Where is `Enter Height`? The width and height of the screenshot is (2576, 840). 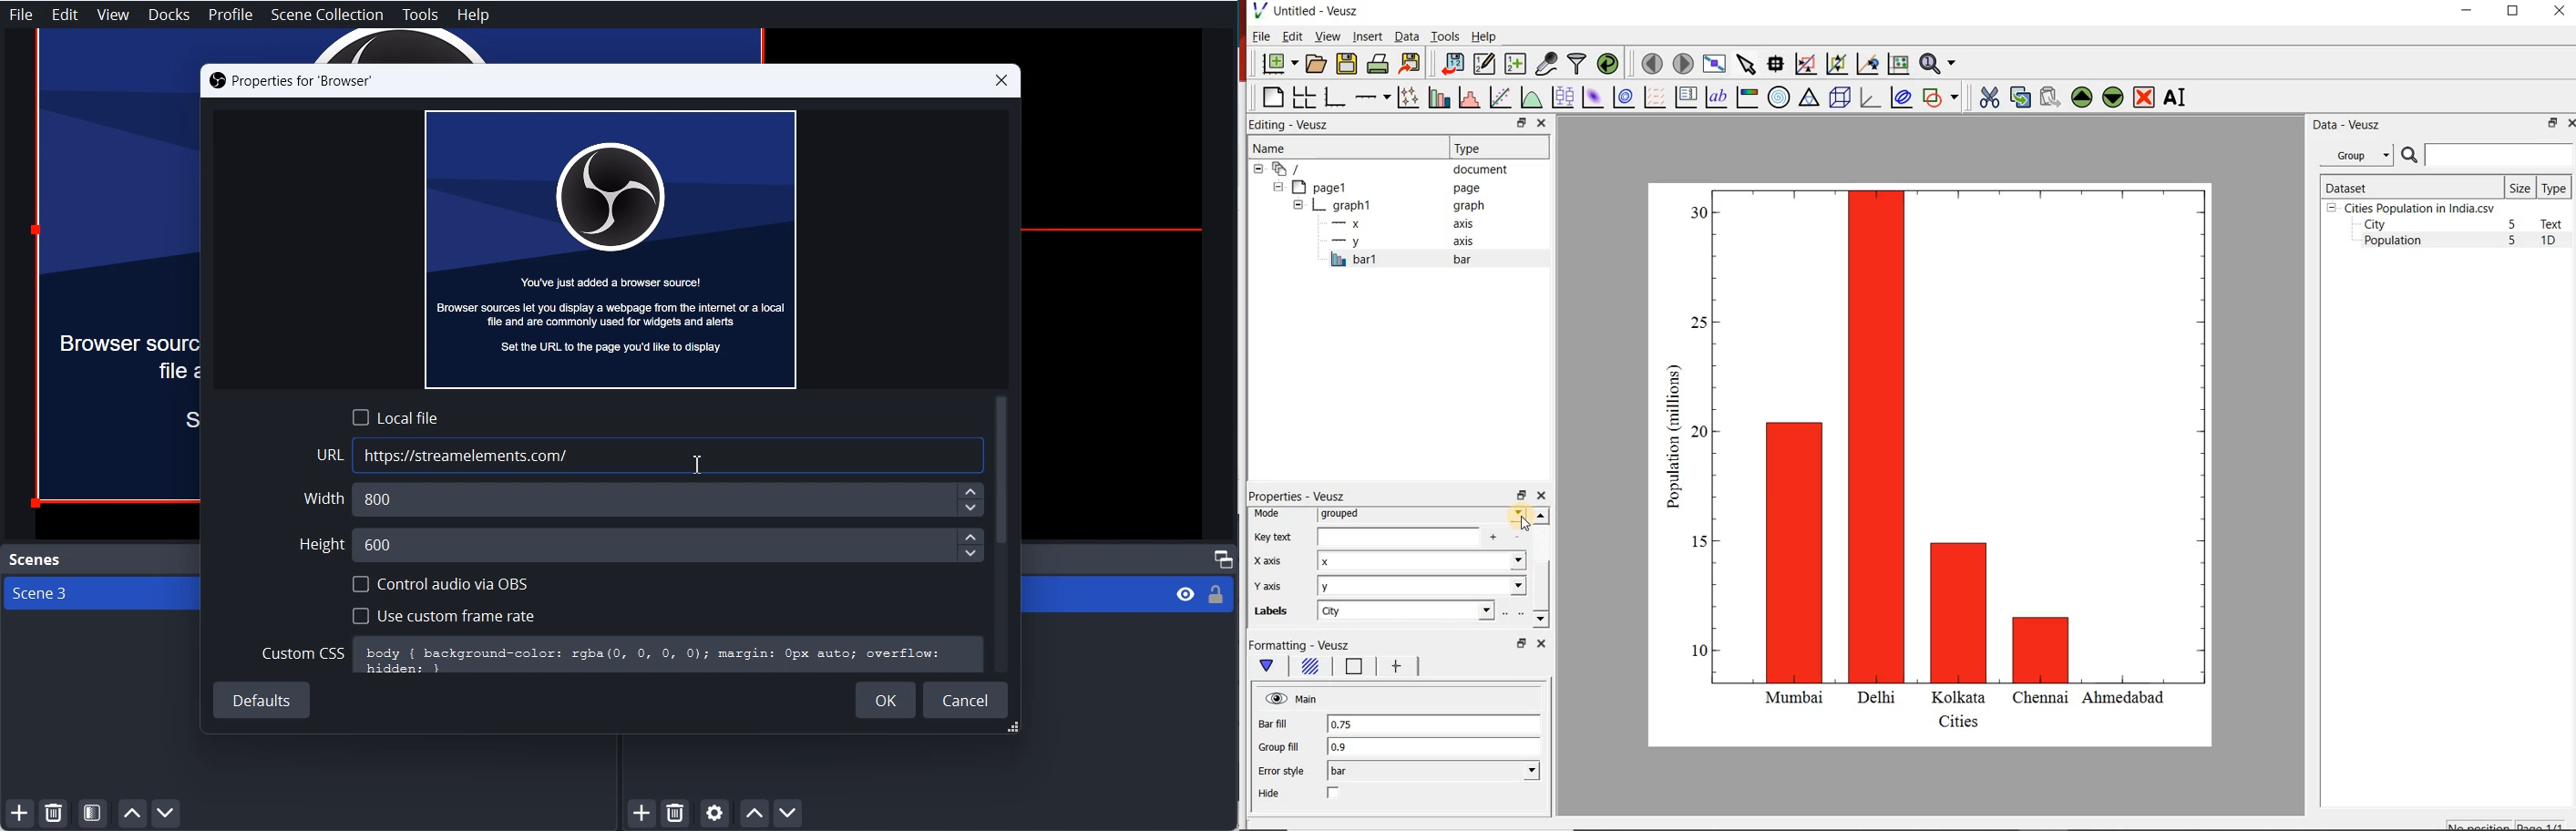 Enter Height is located at coordinates (641, 543).